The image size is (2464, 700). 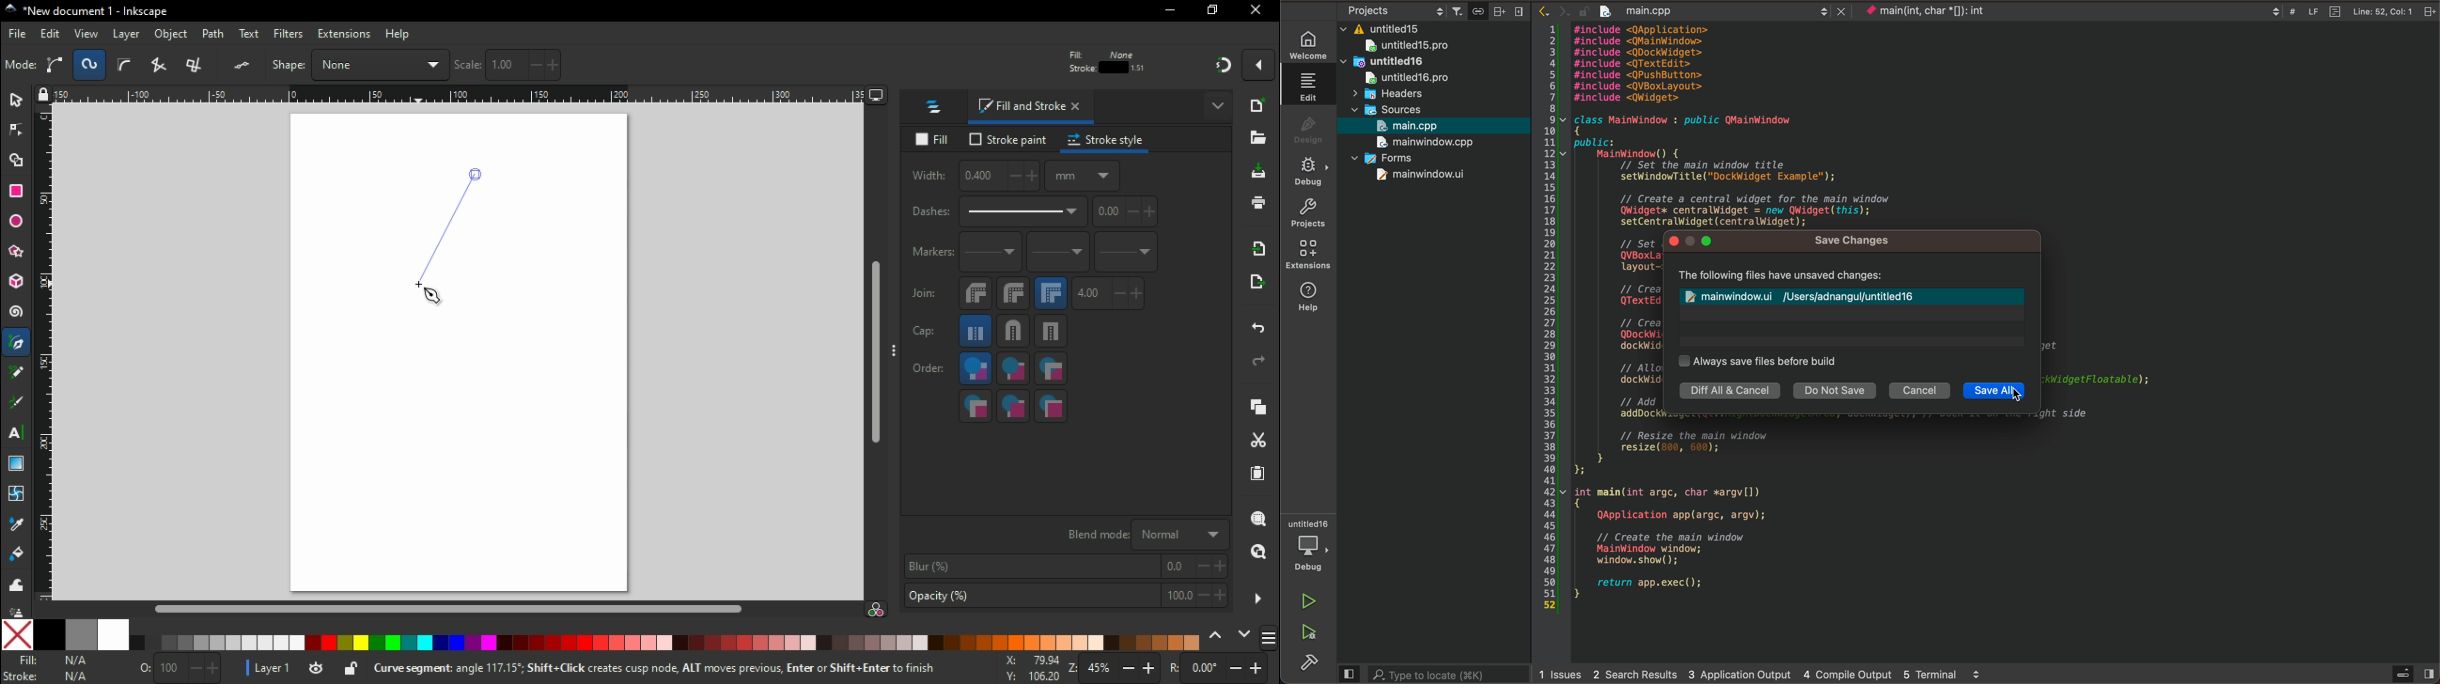 What do you see at coordinates (929, 370) in the screenshot?
I see `order` at bounding box center [929, 370].